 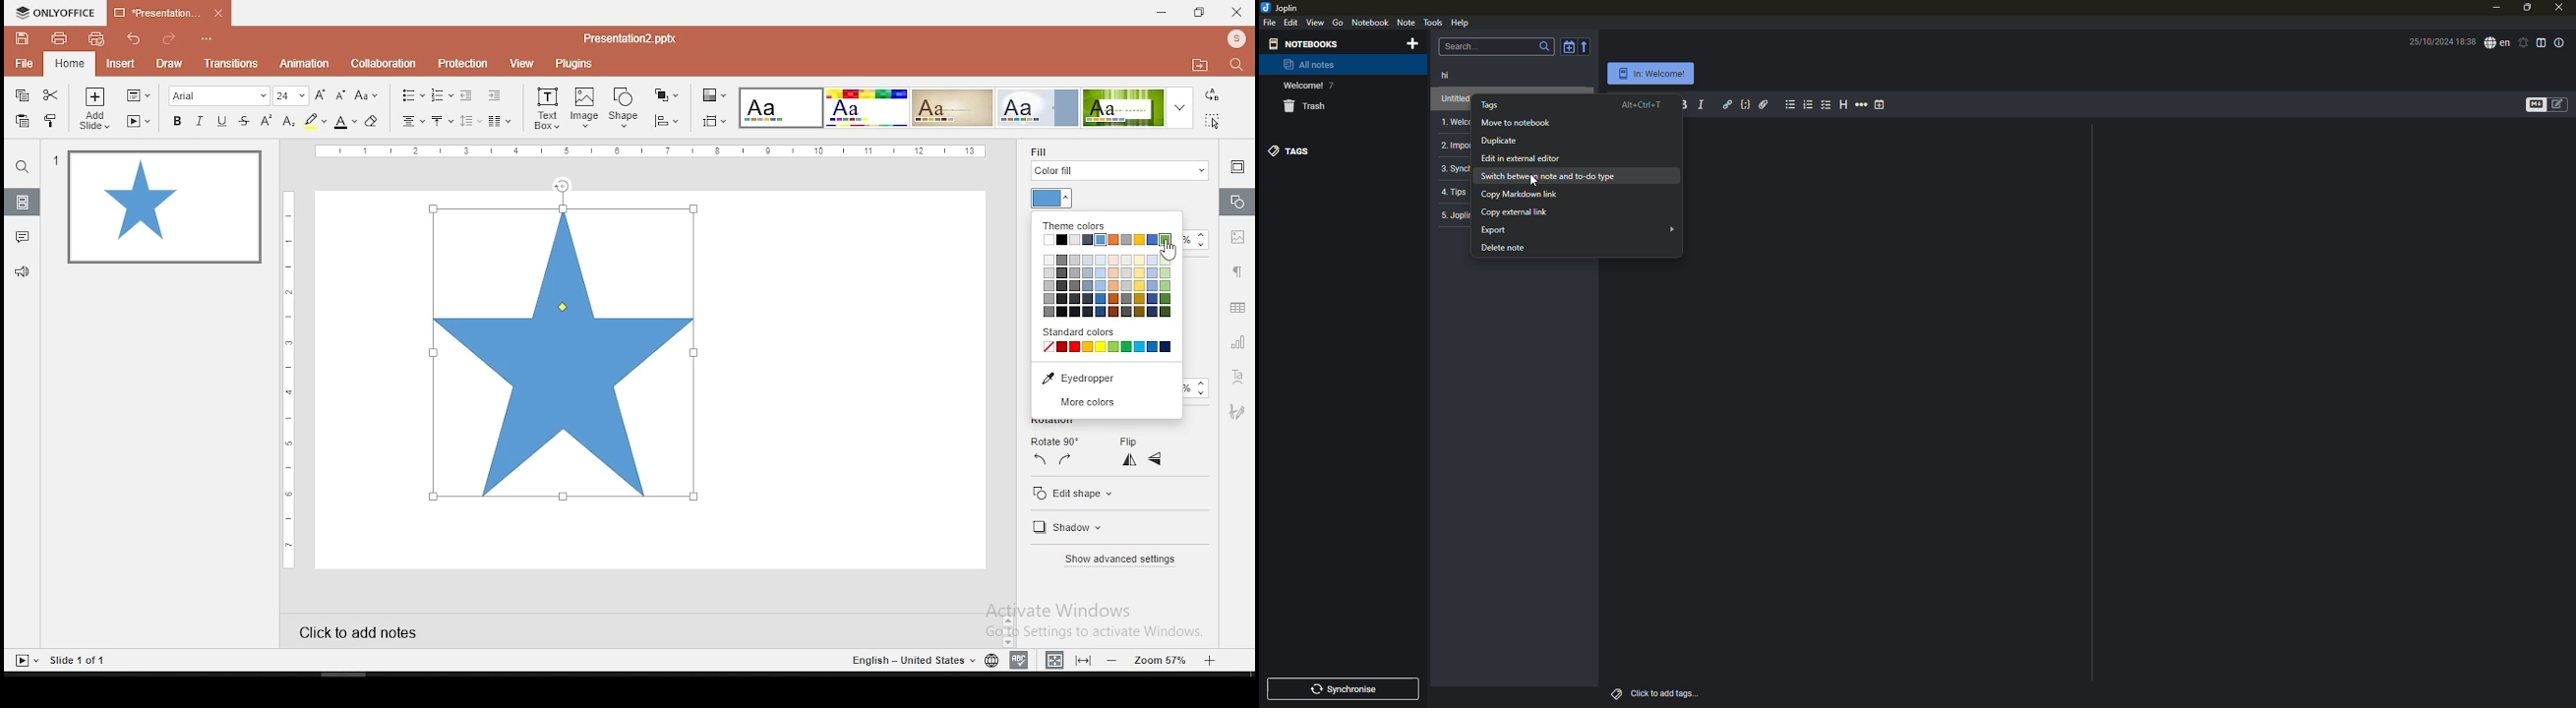 I want to click on export, so click(x=1579, y=231).